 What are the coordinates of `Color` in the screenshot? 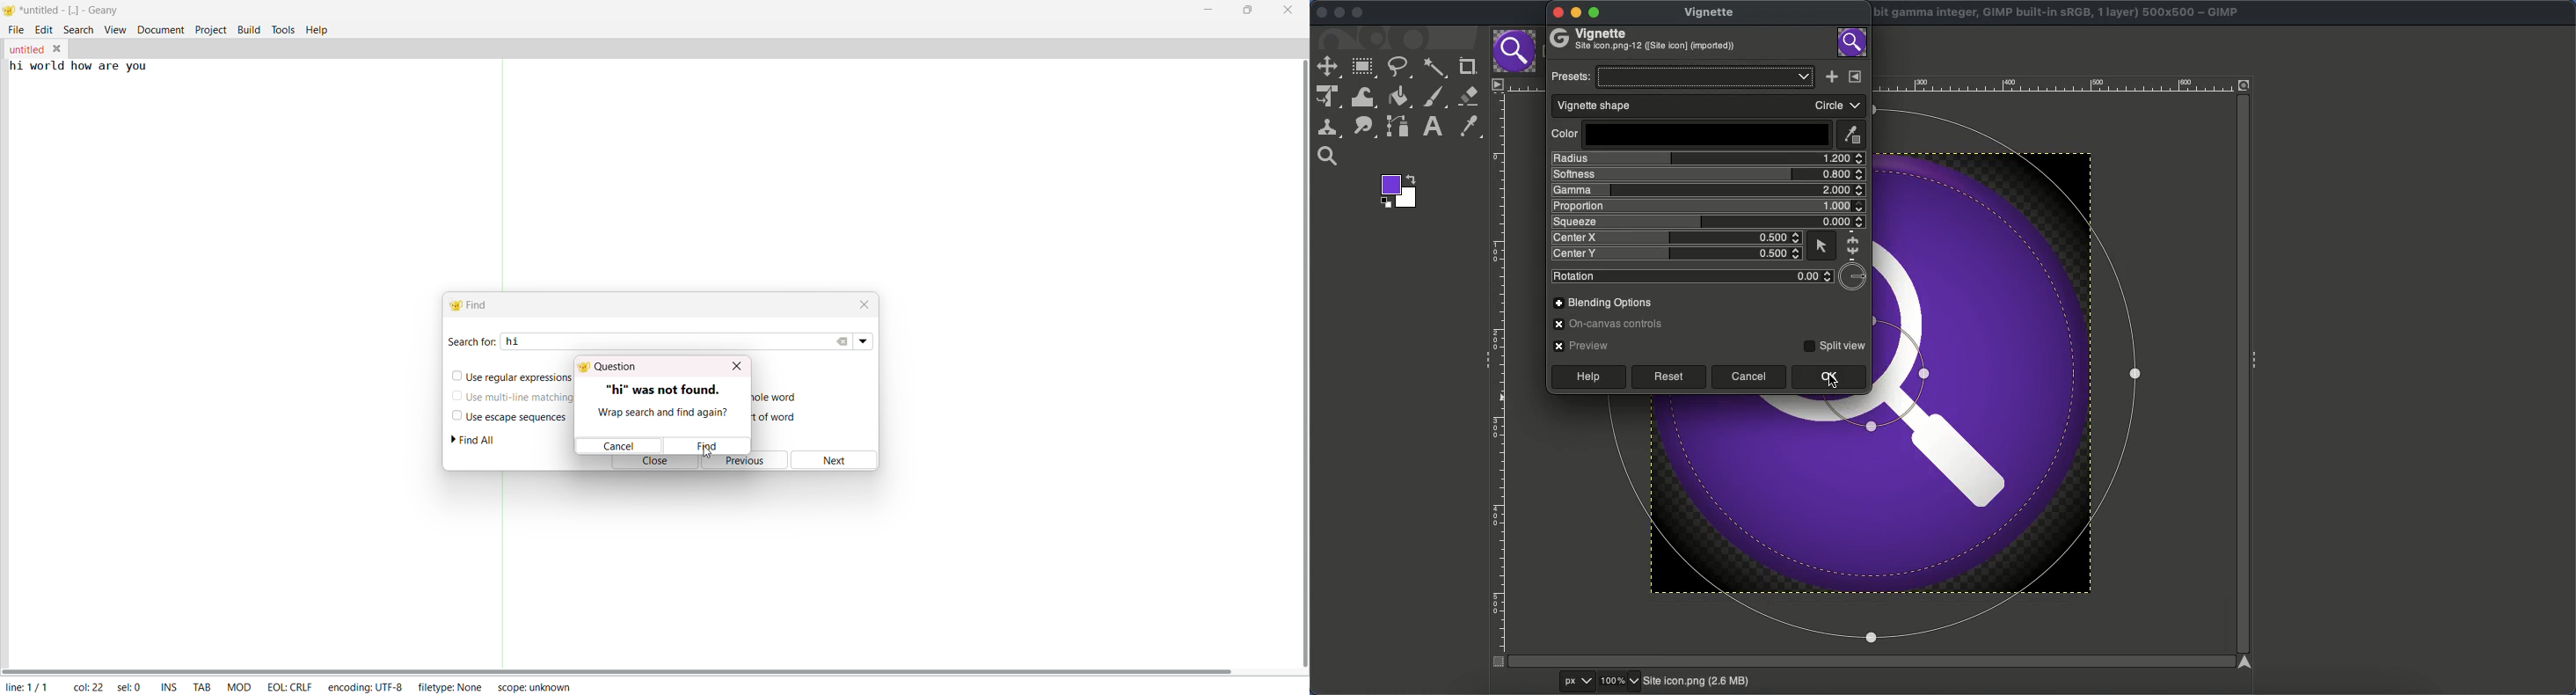 It's located at (1397, 191).